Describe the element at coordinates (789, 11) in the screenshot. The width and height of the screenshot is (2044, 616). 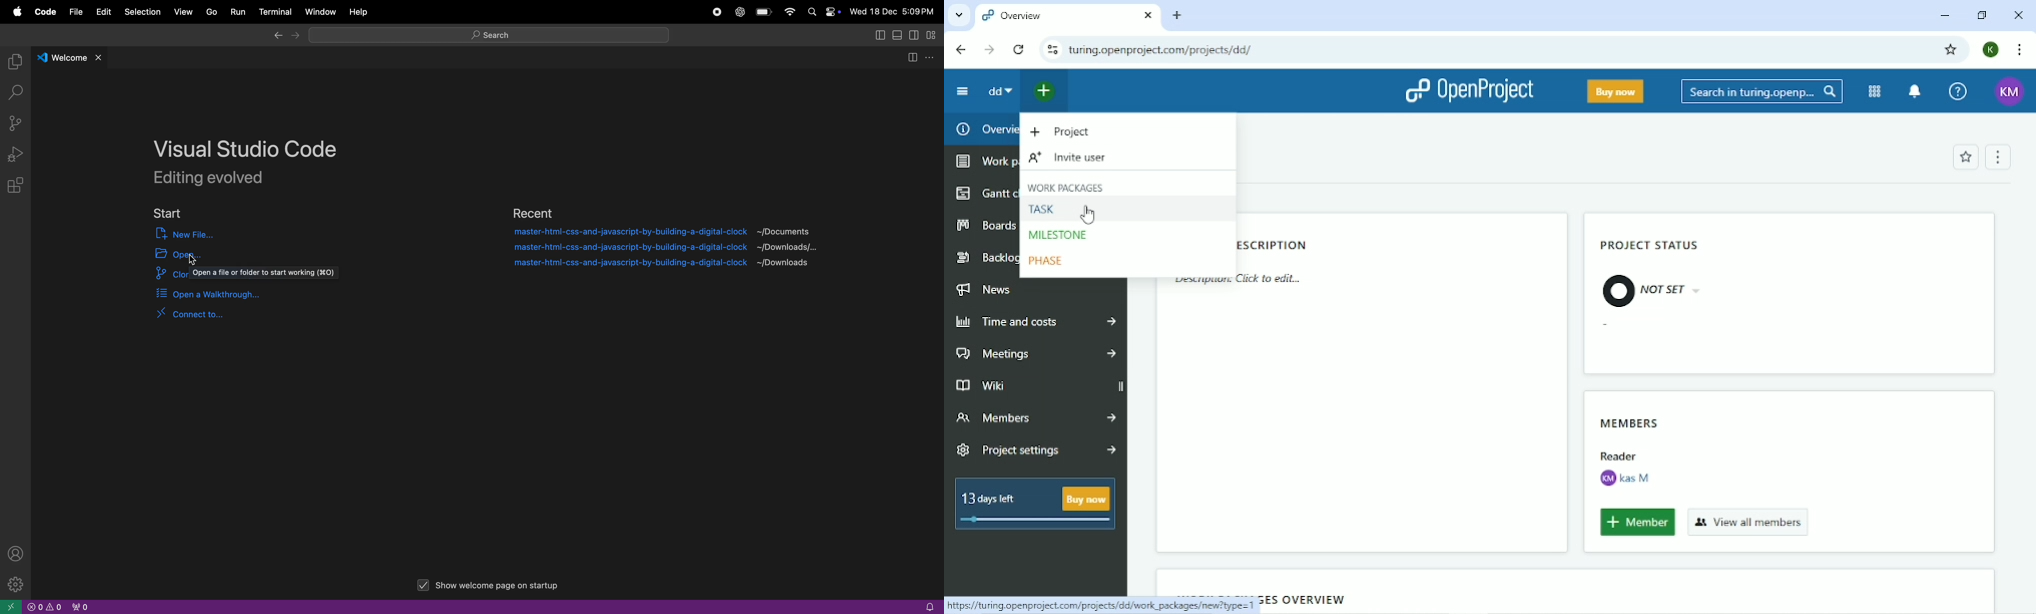
I see `` at that location.